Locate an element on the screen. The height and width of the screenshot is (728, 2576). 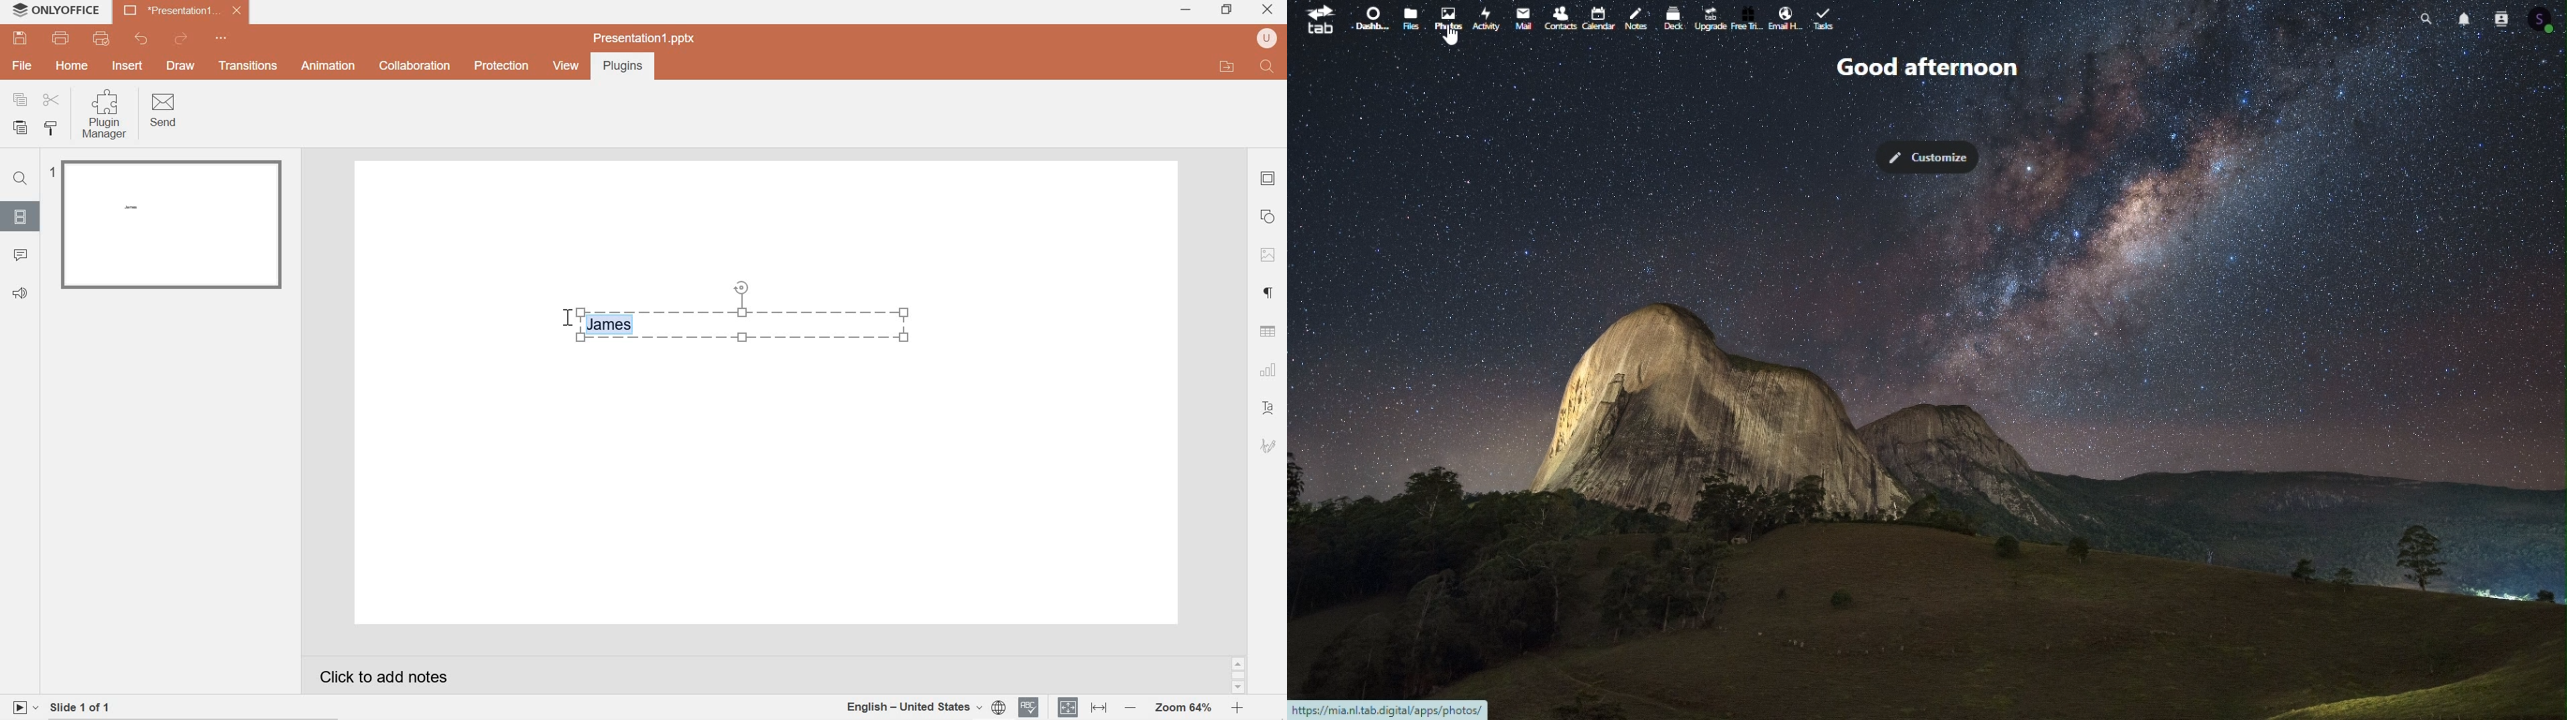
Customize is located at coordinates (1935, 156).